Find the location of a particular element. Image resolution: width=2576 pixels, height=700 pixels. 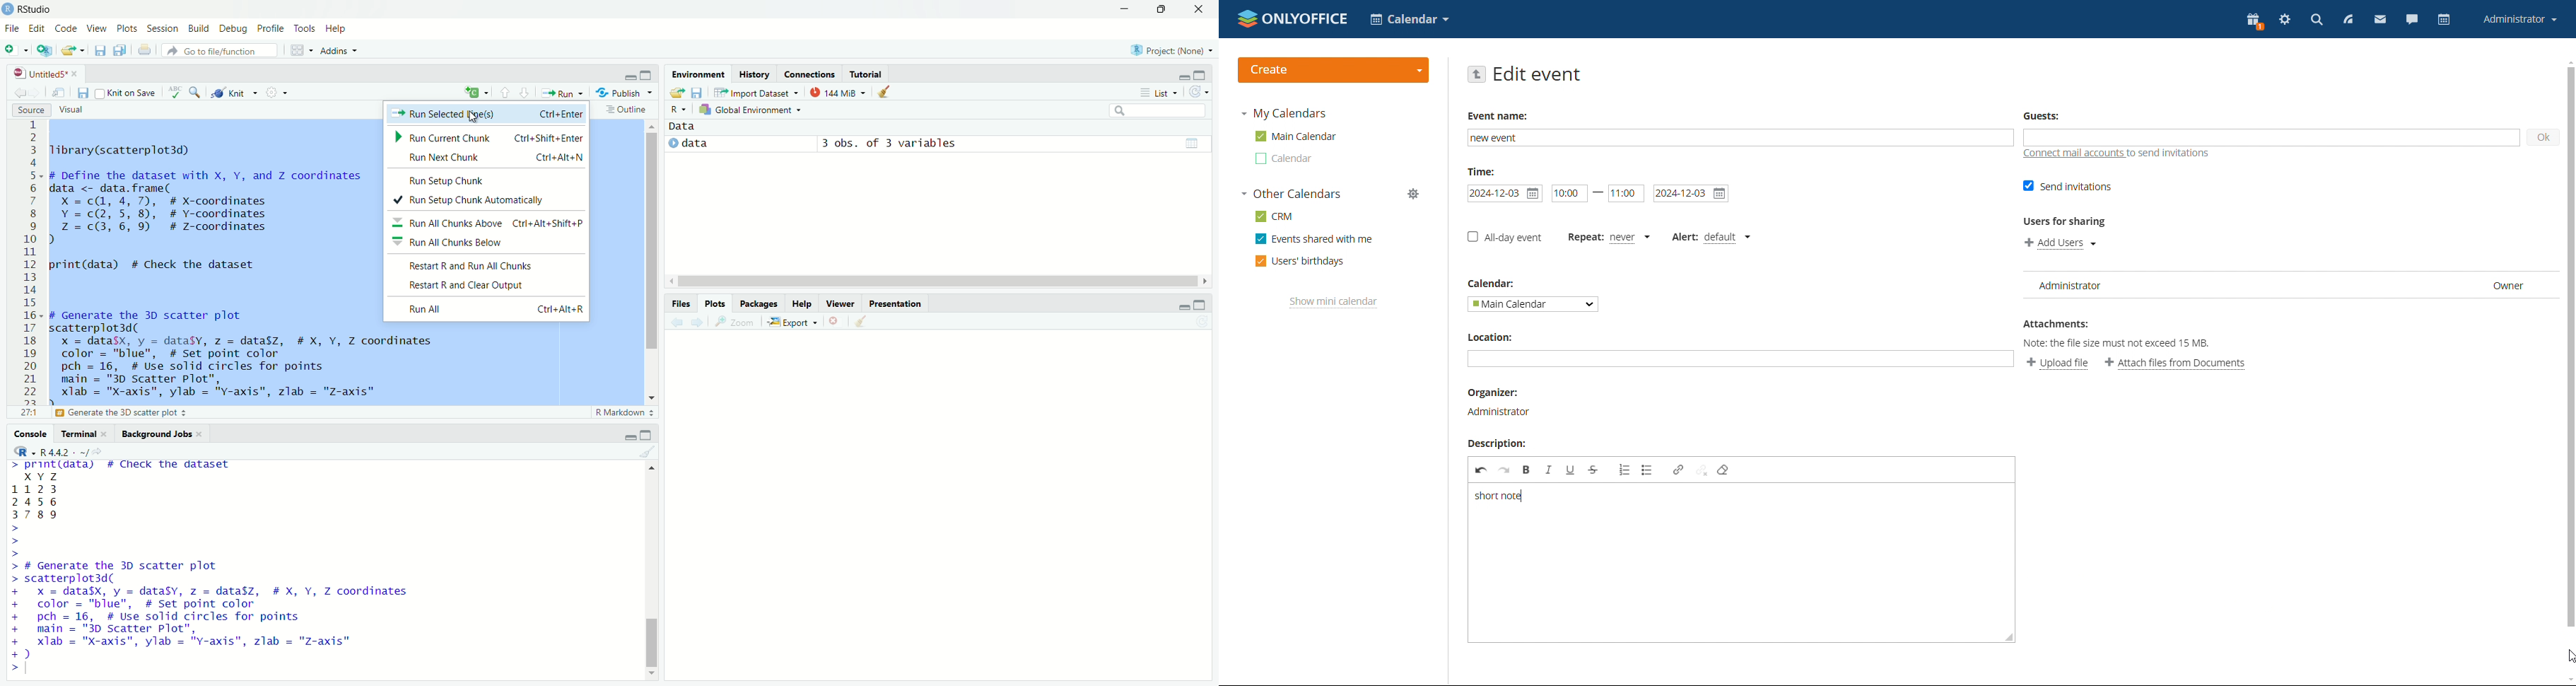

prompt  cursor is located at coordinates (10, 670).